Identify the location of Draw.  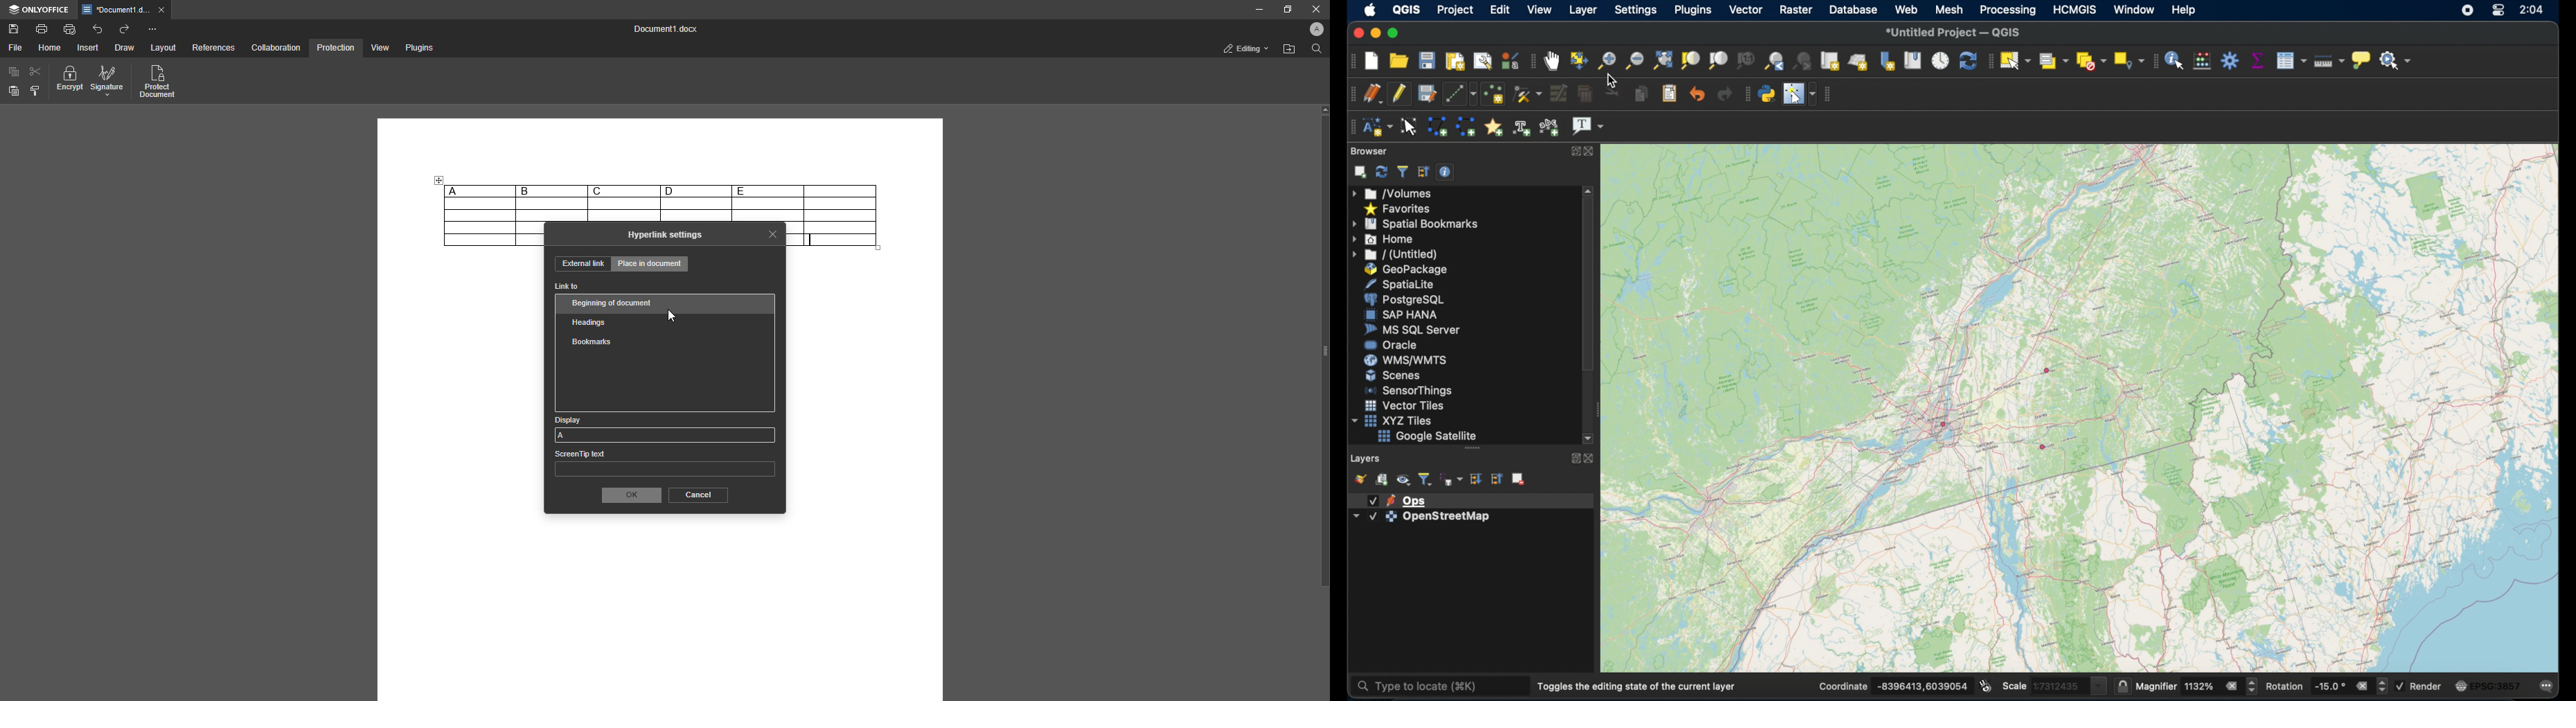
(124, 48).